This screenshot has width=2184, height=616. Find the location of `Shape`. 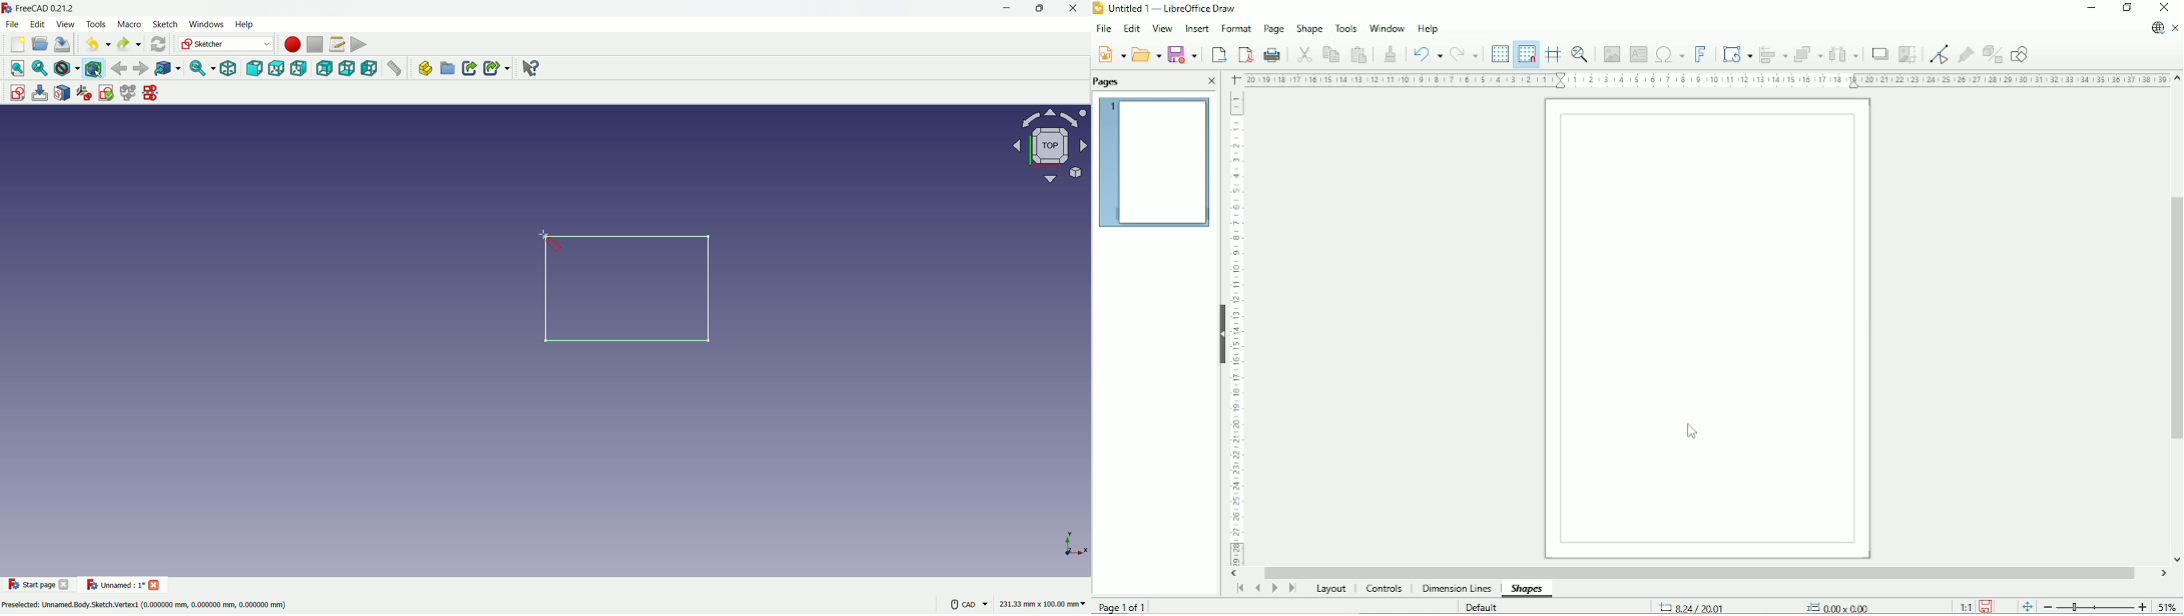

Shape is located at coordinates (1309, 30).